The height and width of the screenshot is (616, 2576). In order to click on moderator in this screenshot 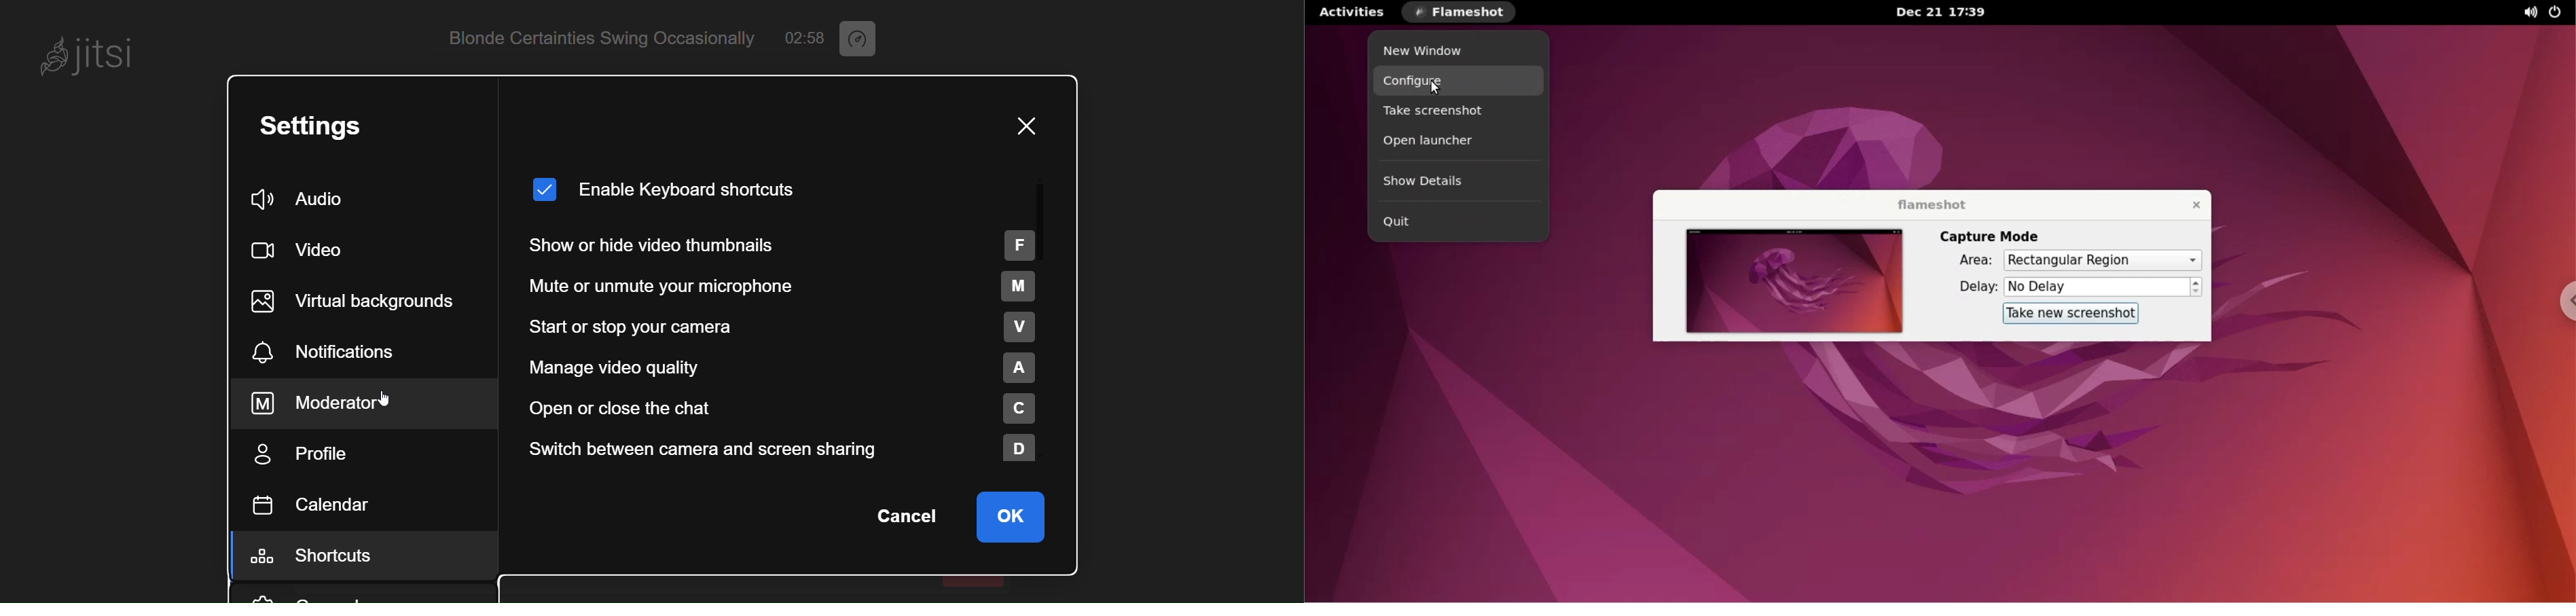, I will do `click(335, 403)`.